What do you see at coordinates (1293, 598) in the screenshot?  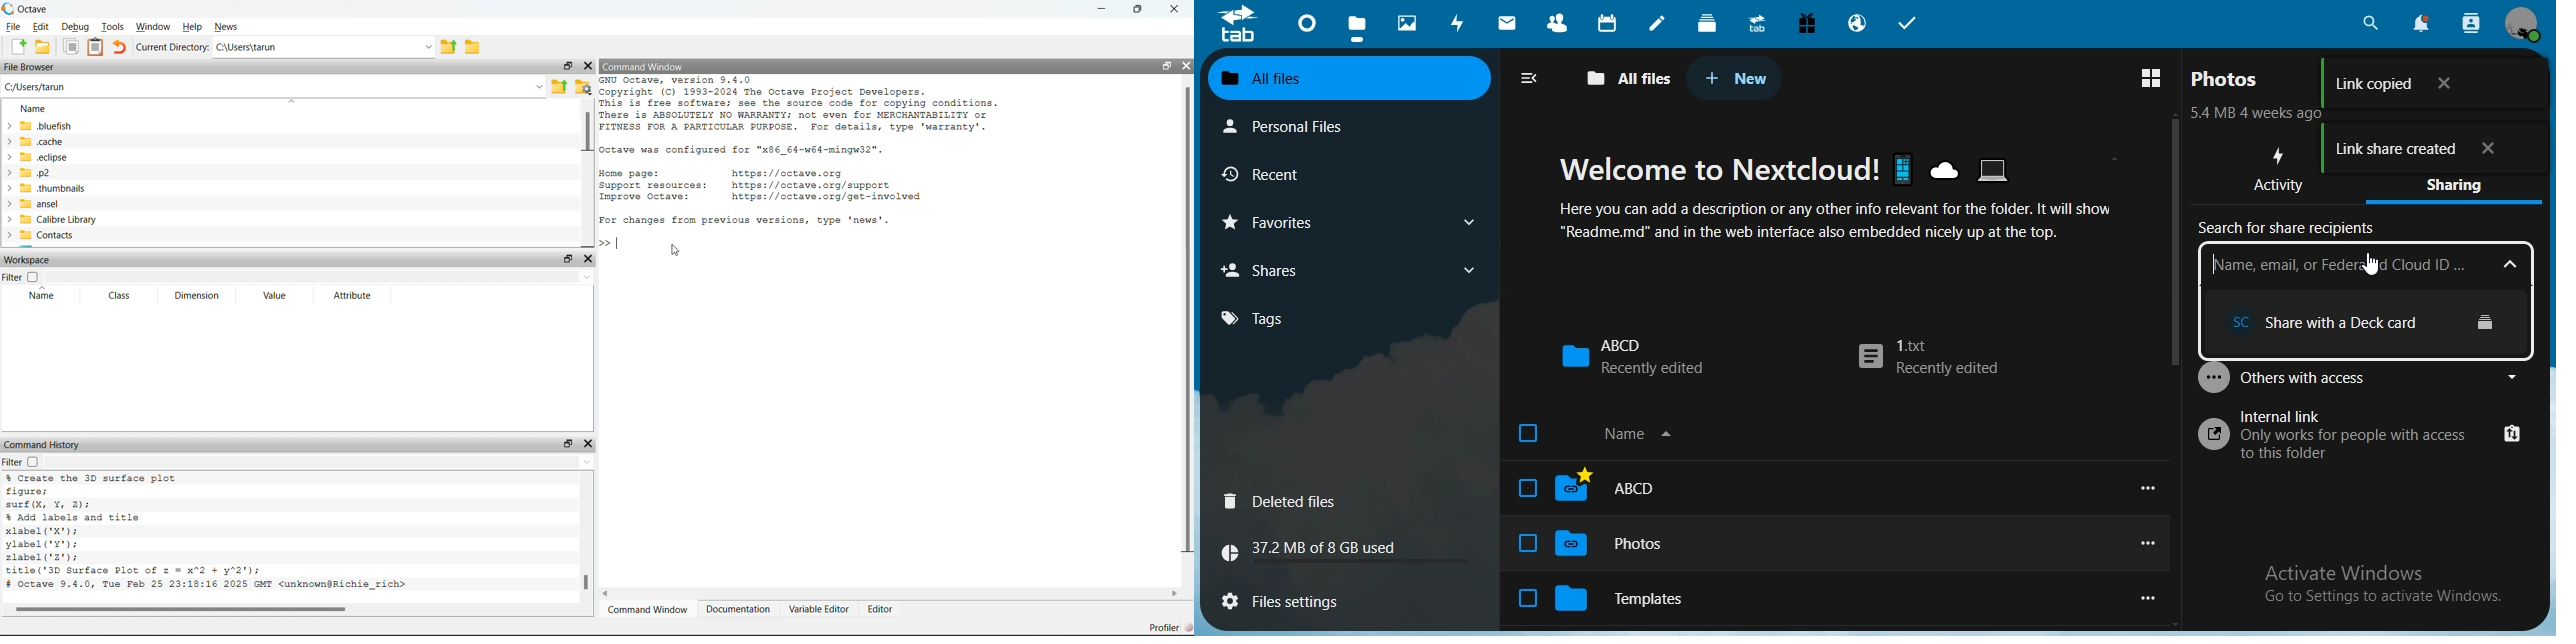 I see `files` at bounding box center [1293, 598].